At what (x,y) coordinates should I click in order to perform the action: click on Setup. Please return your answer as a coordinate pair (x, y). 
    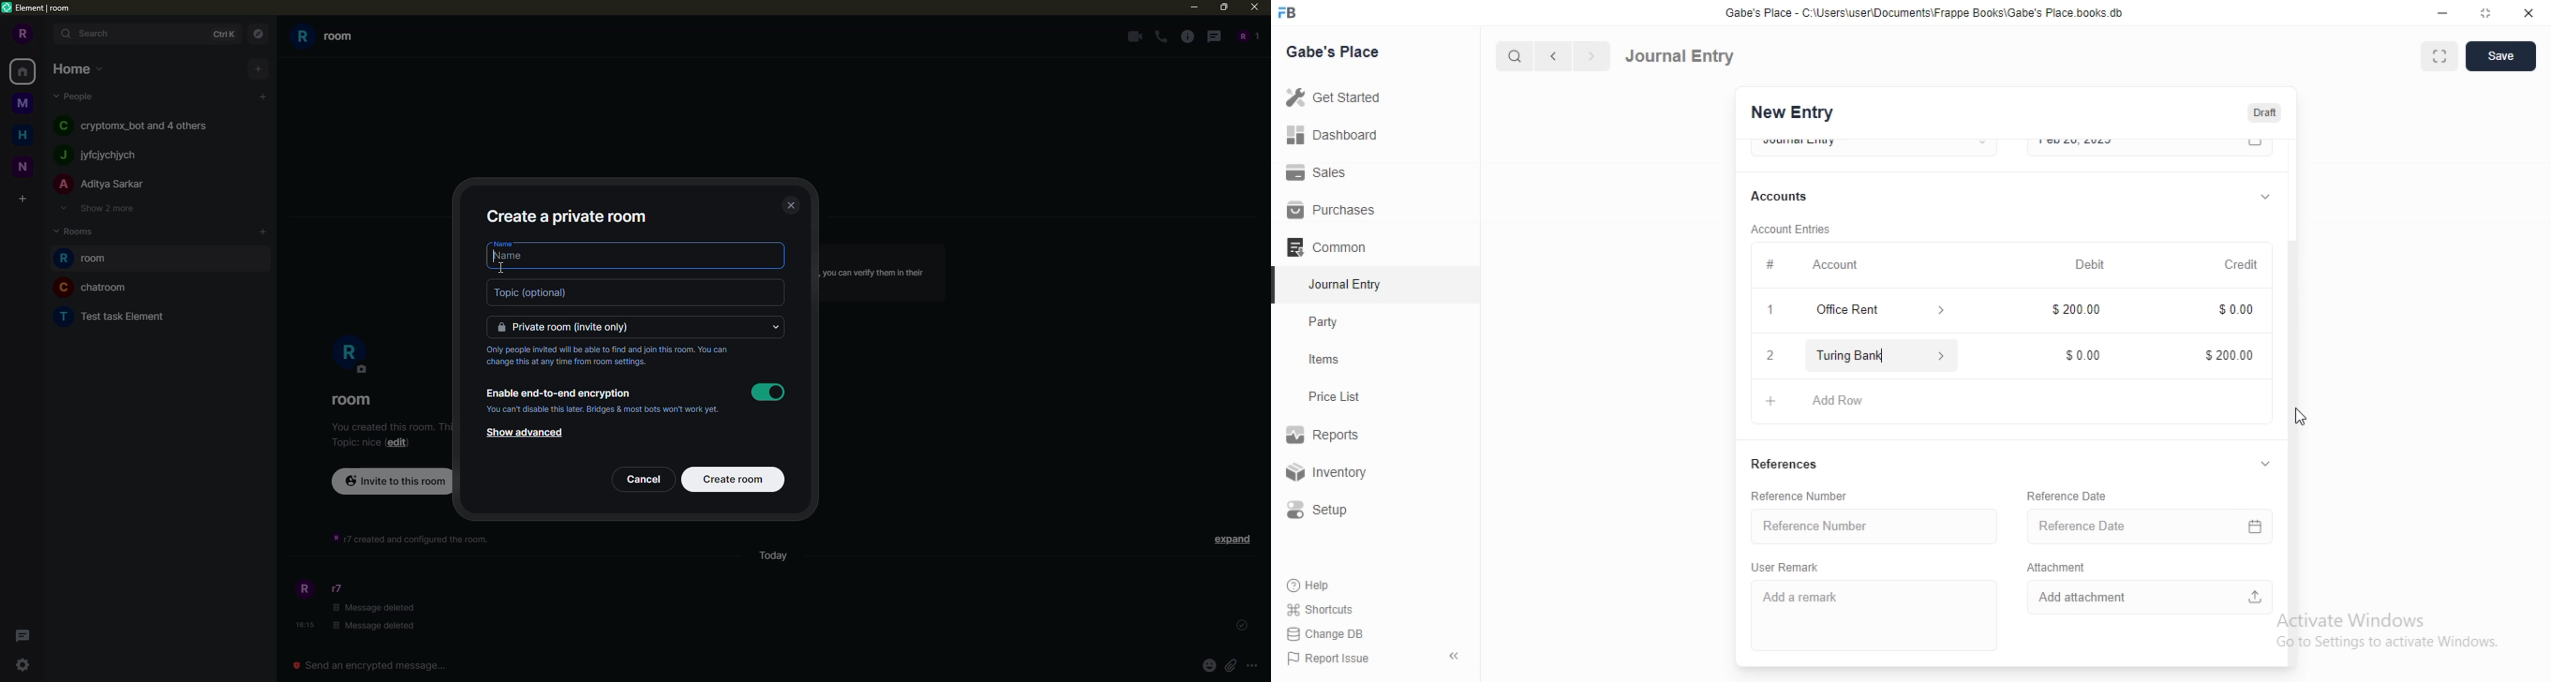
    Looking at the image, I should click on (1325, 510).